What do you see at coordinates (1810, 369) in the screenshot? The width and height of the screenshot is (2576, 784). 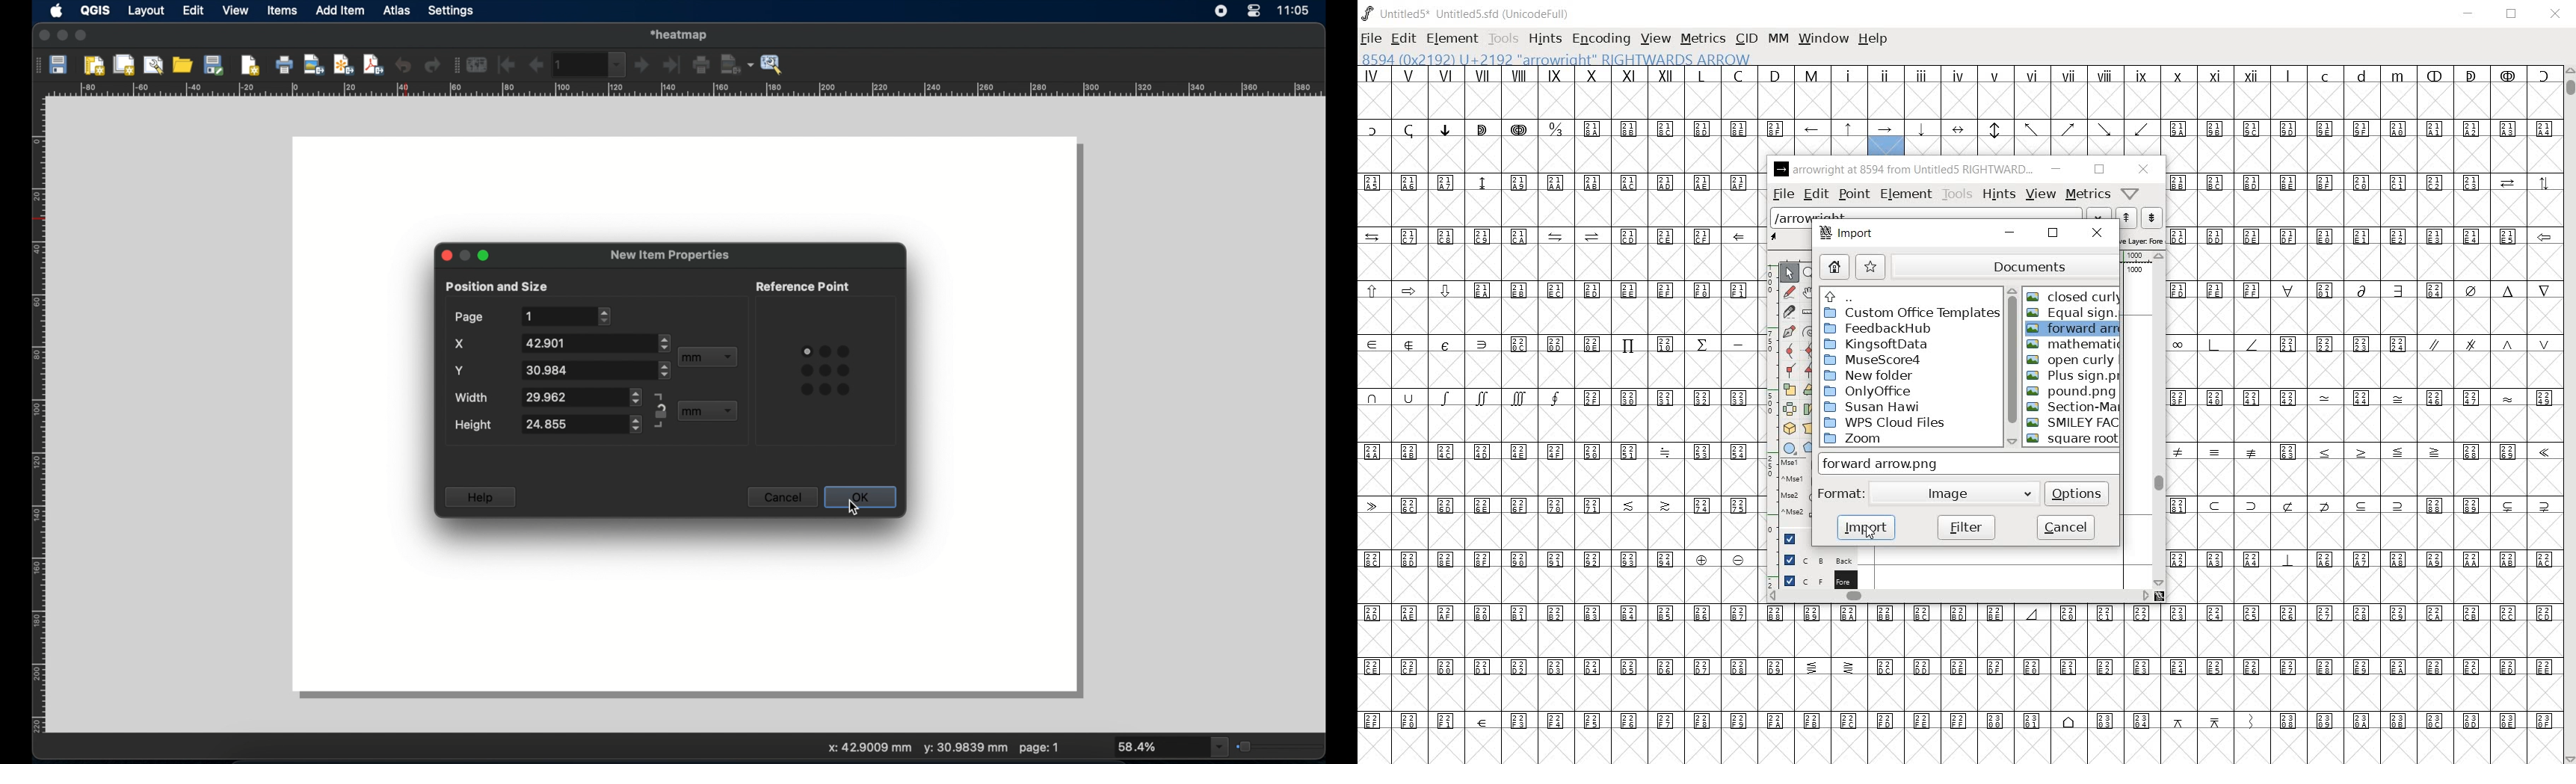 I see `Add a corner point` at bounding box center [1810, 369].